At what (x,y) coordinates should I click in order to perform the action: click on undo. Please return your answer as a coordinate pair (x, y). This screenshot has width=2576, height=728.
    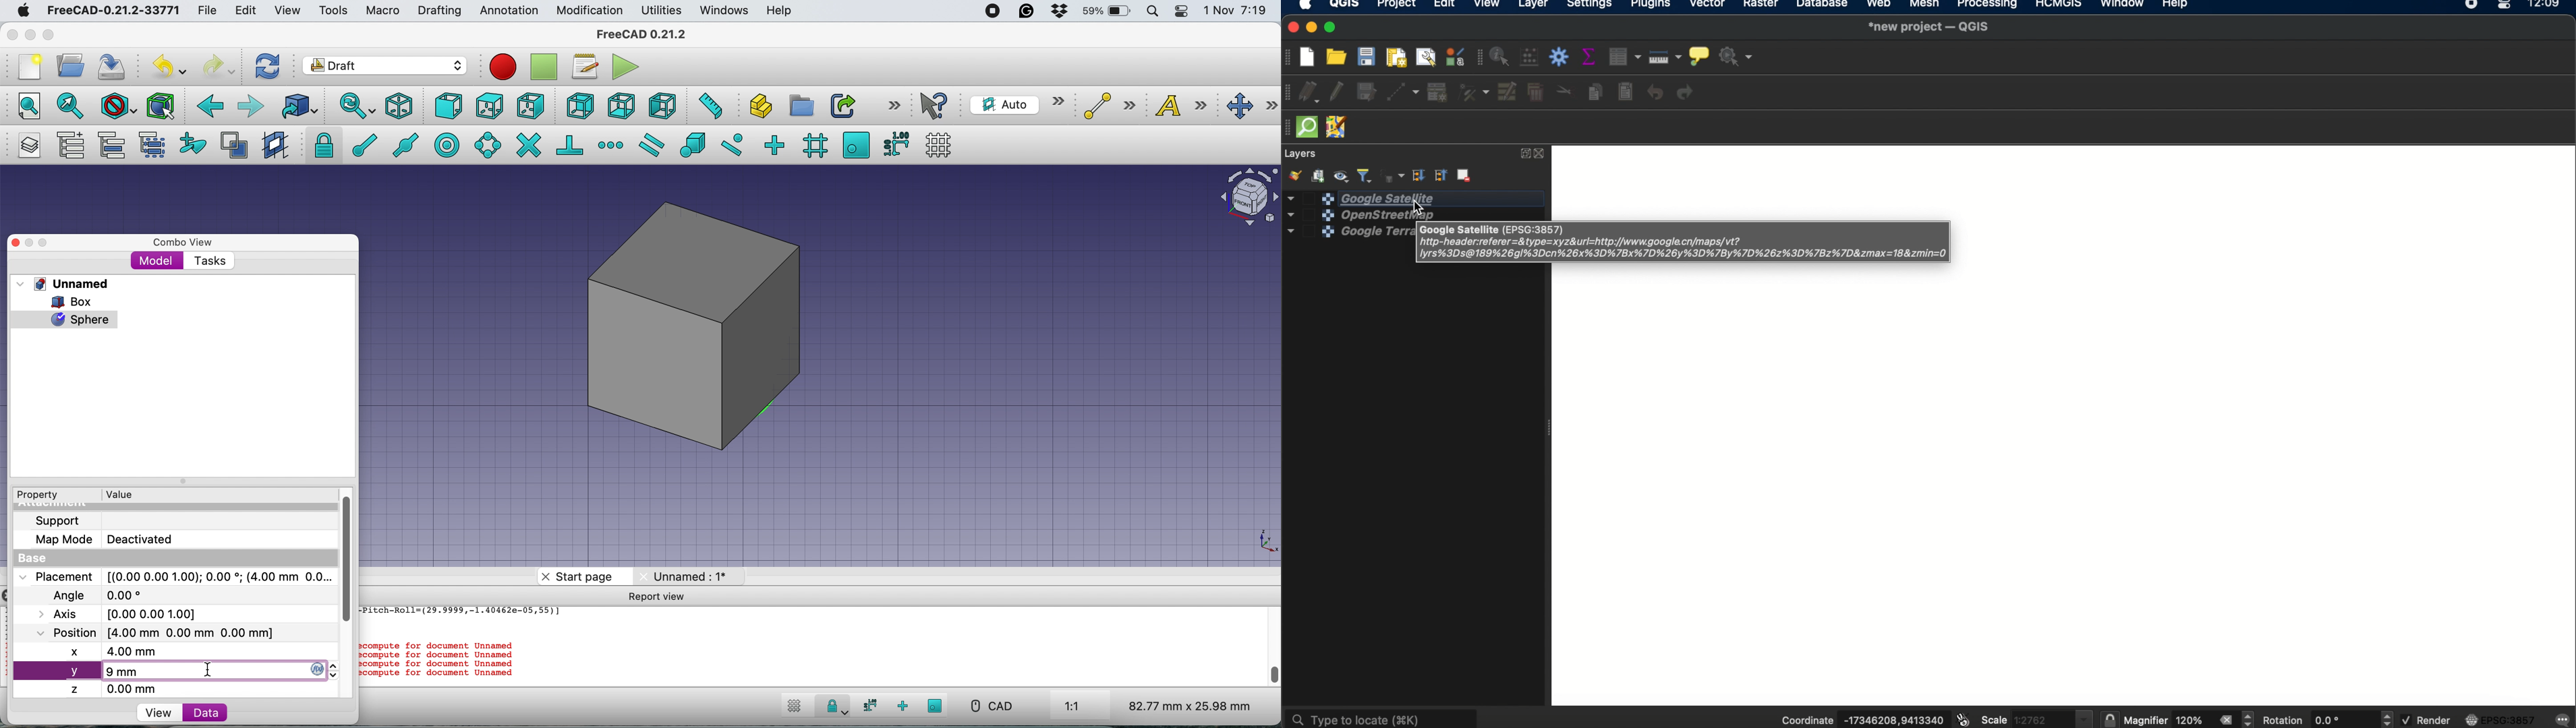
    Looking at the image, I should click on (1655, 93).